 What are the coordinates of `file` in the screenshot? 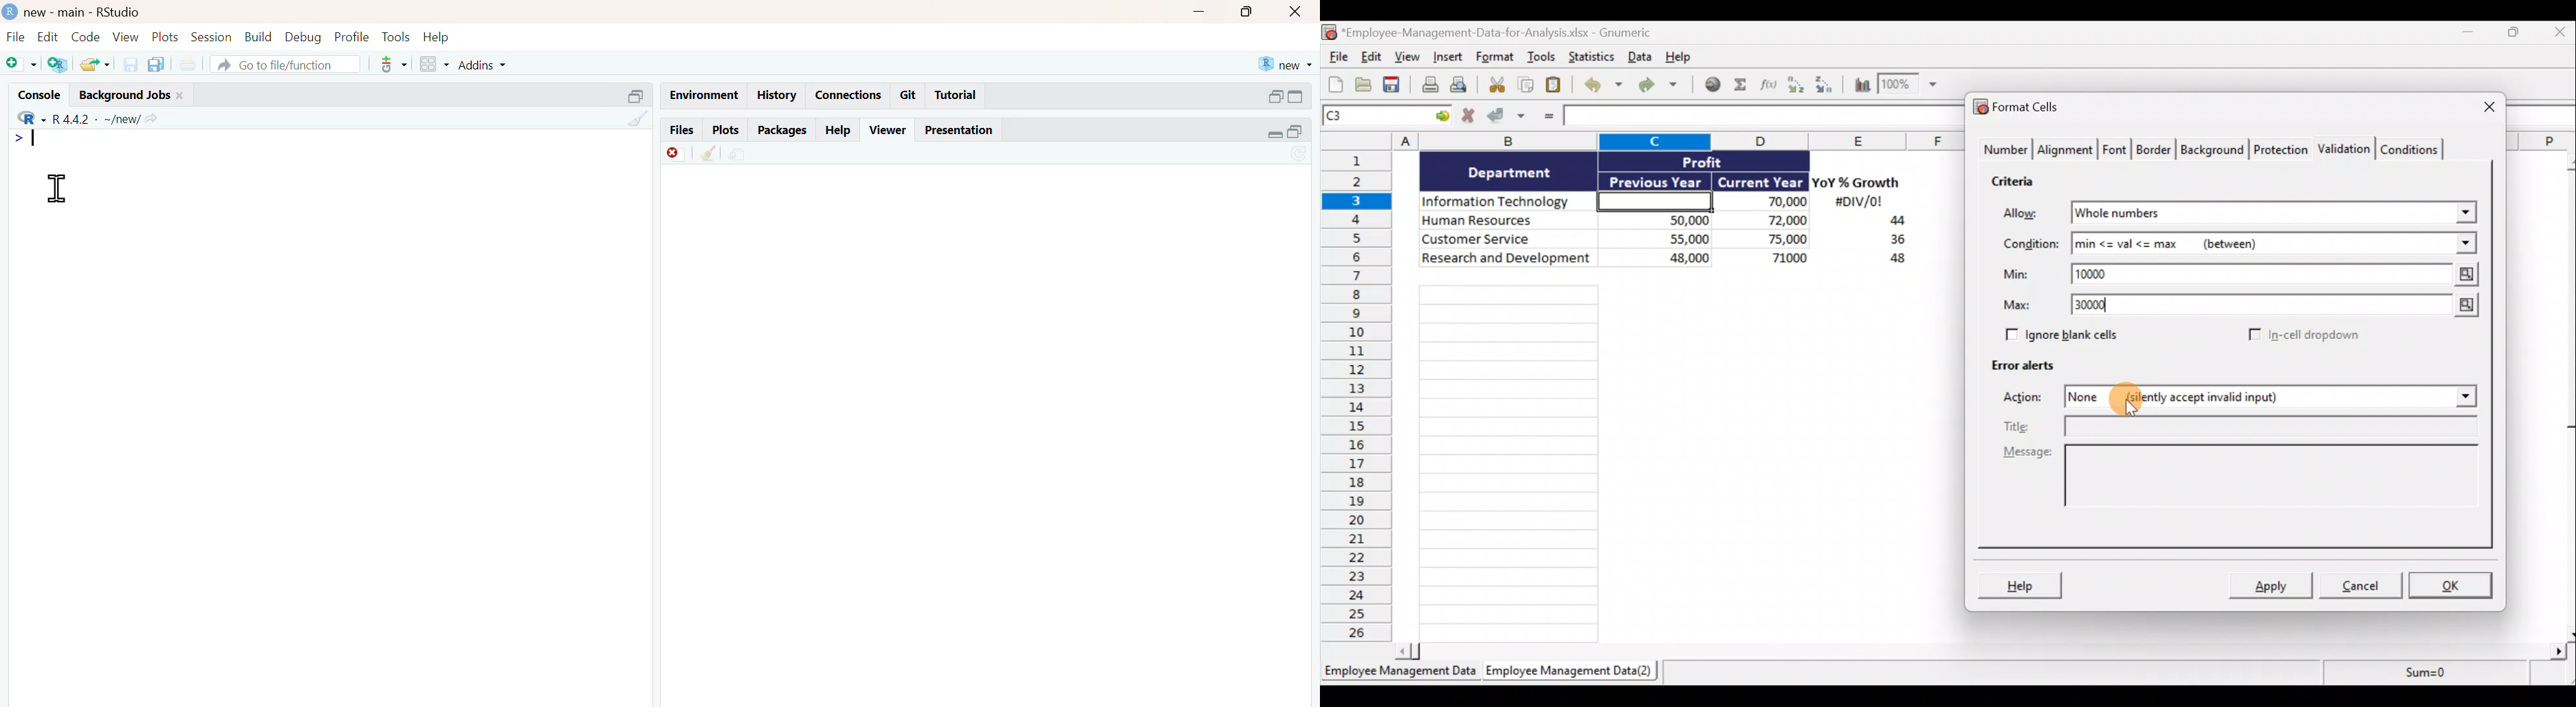 It's located at (15, 36).